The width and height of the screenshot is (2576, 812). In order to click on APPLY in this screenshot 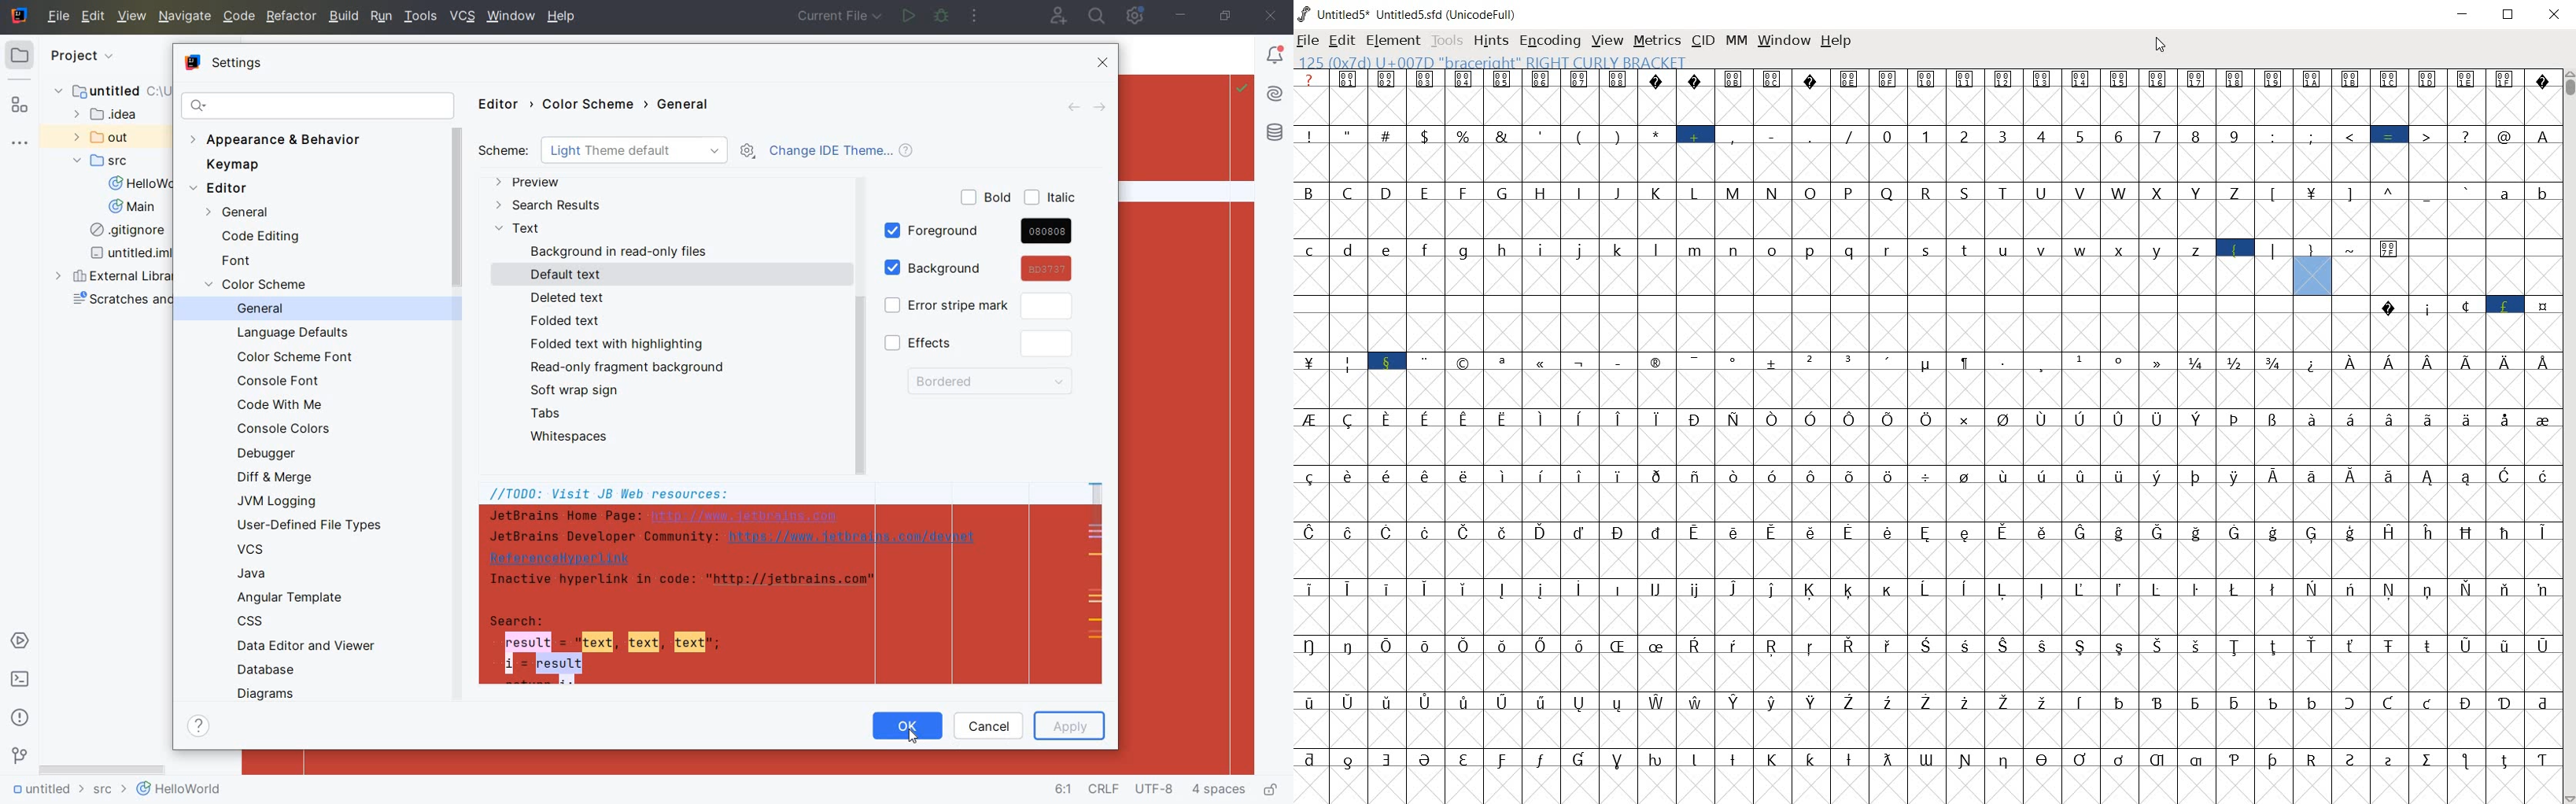, I will do `click(1075, 726)`.